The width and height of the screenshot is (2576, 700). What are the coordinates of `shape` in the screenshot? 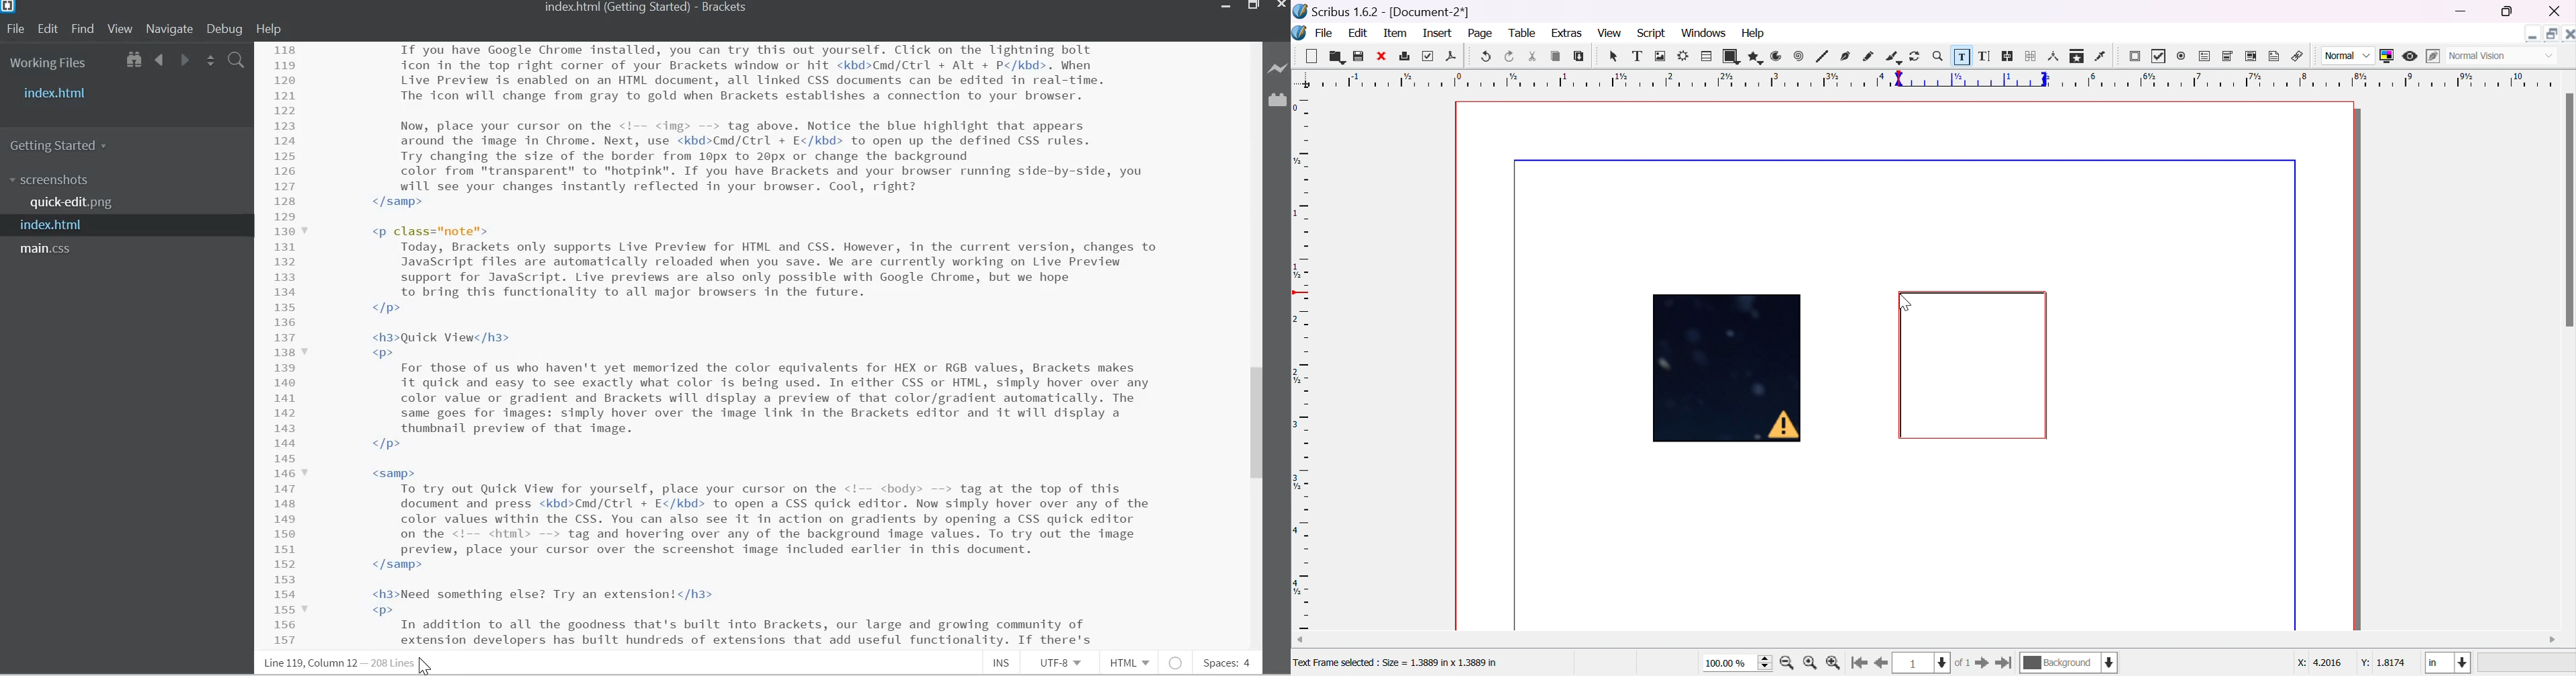 It's located at (1730, 56).